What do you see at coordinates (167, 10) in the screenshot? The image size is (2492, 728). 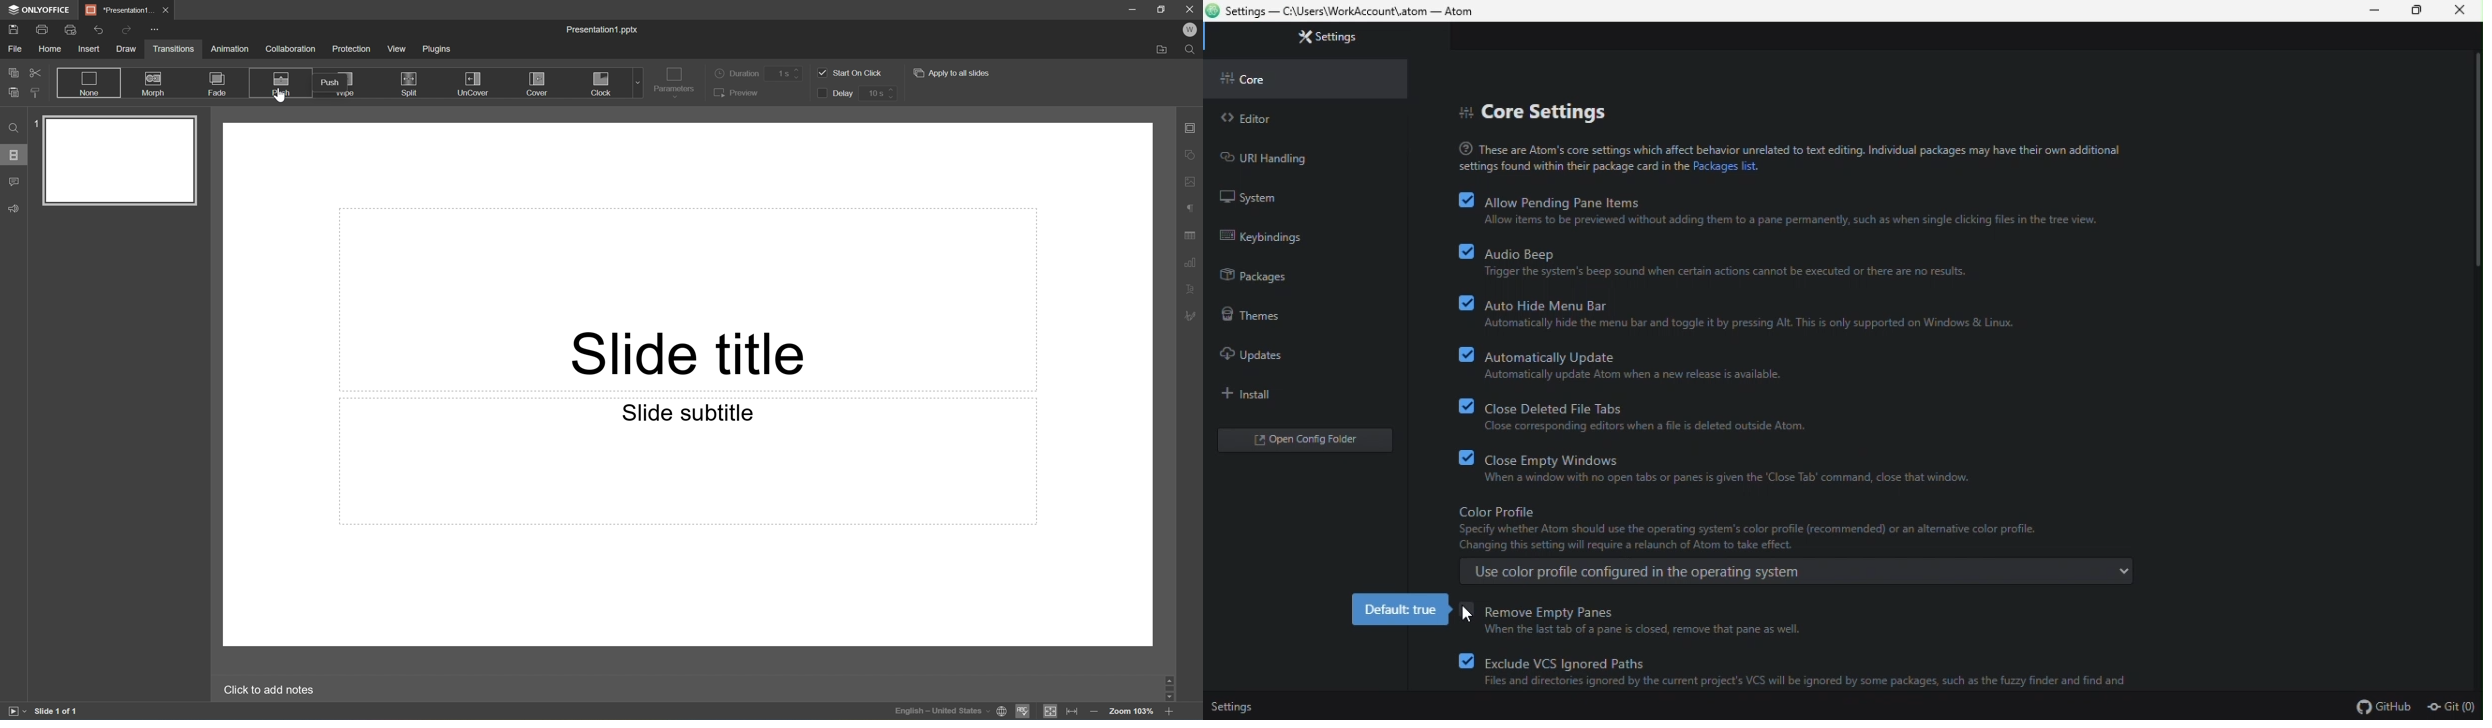 I see `Close` at bounding box center [167, 10].